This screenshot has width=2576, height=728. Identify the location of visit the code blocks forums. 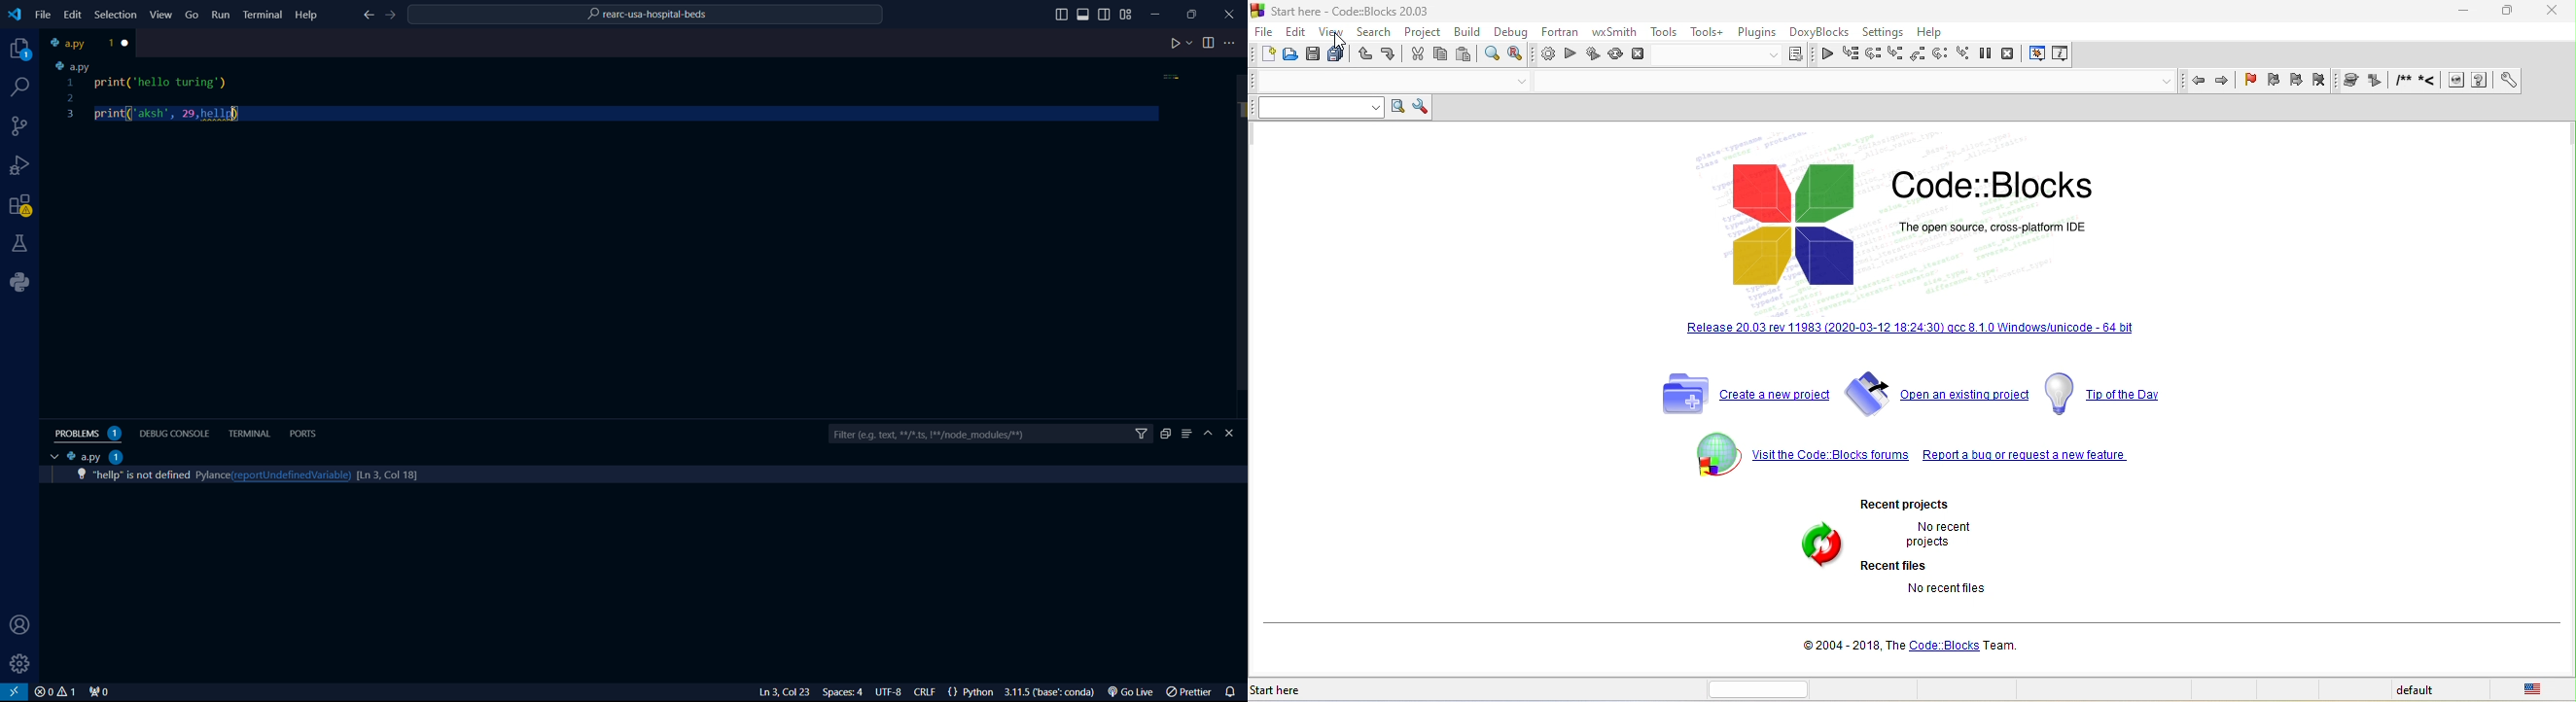
(1795, 452).